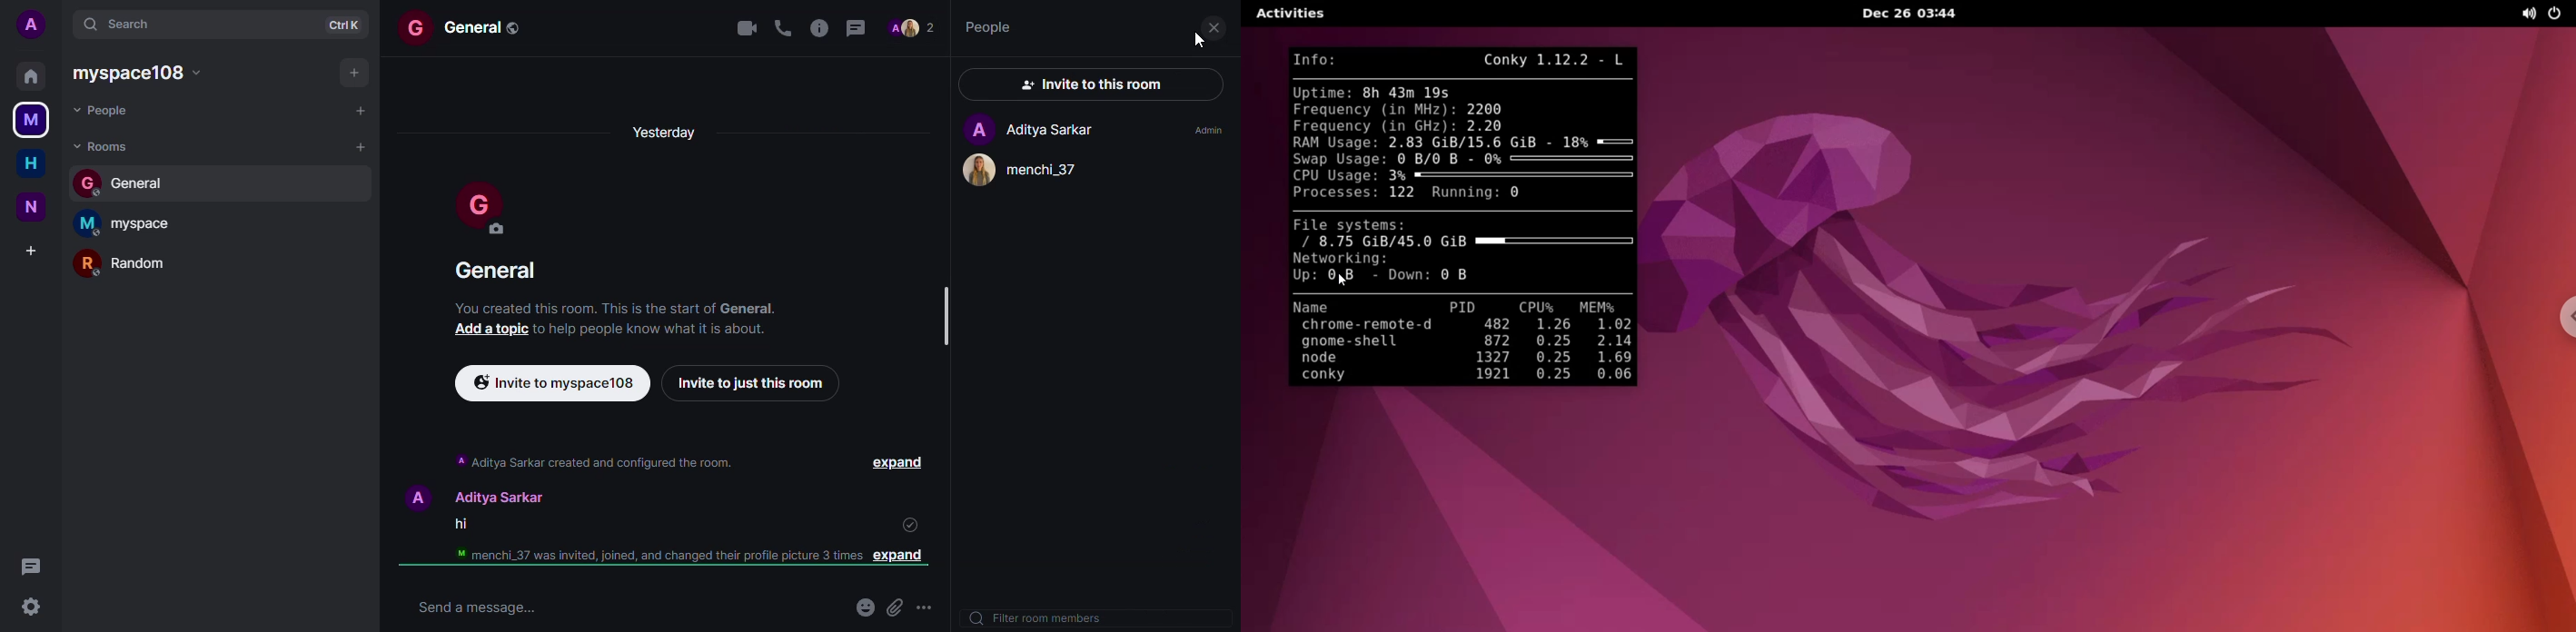 Image resolution: width=2576 pixels, height=644 pixels. What do you see at coordinates (1214, 25) in the screenshot?
I see `close` at bounding box center [1214, 25].